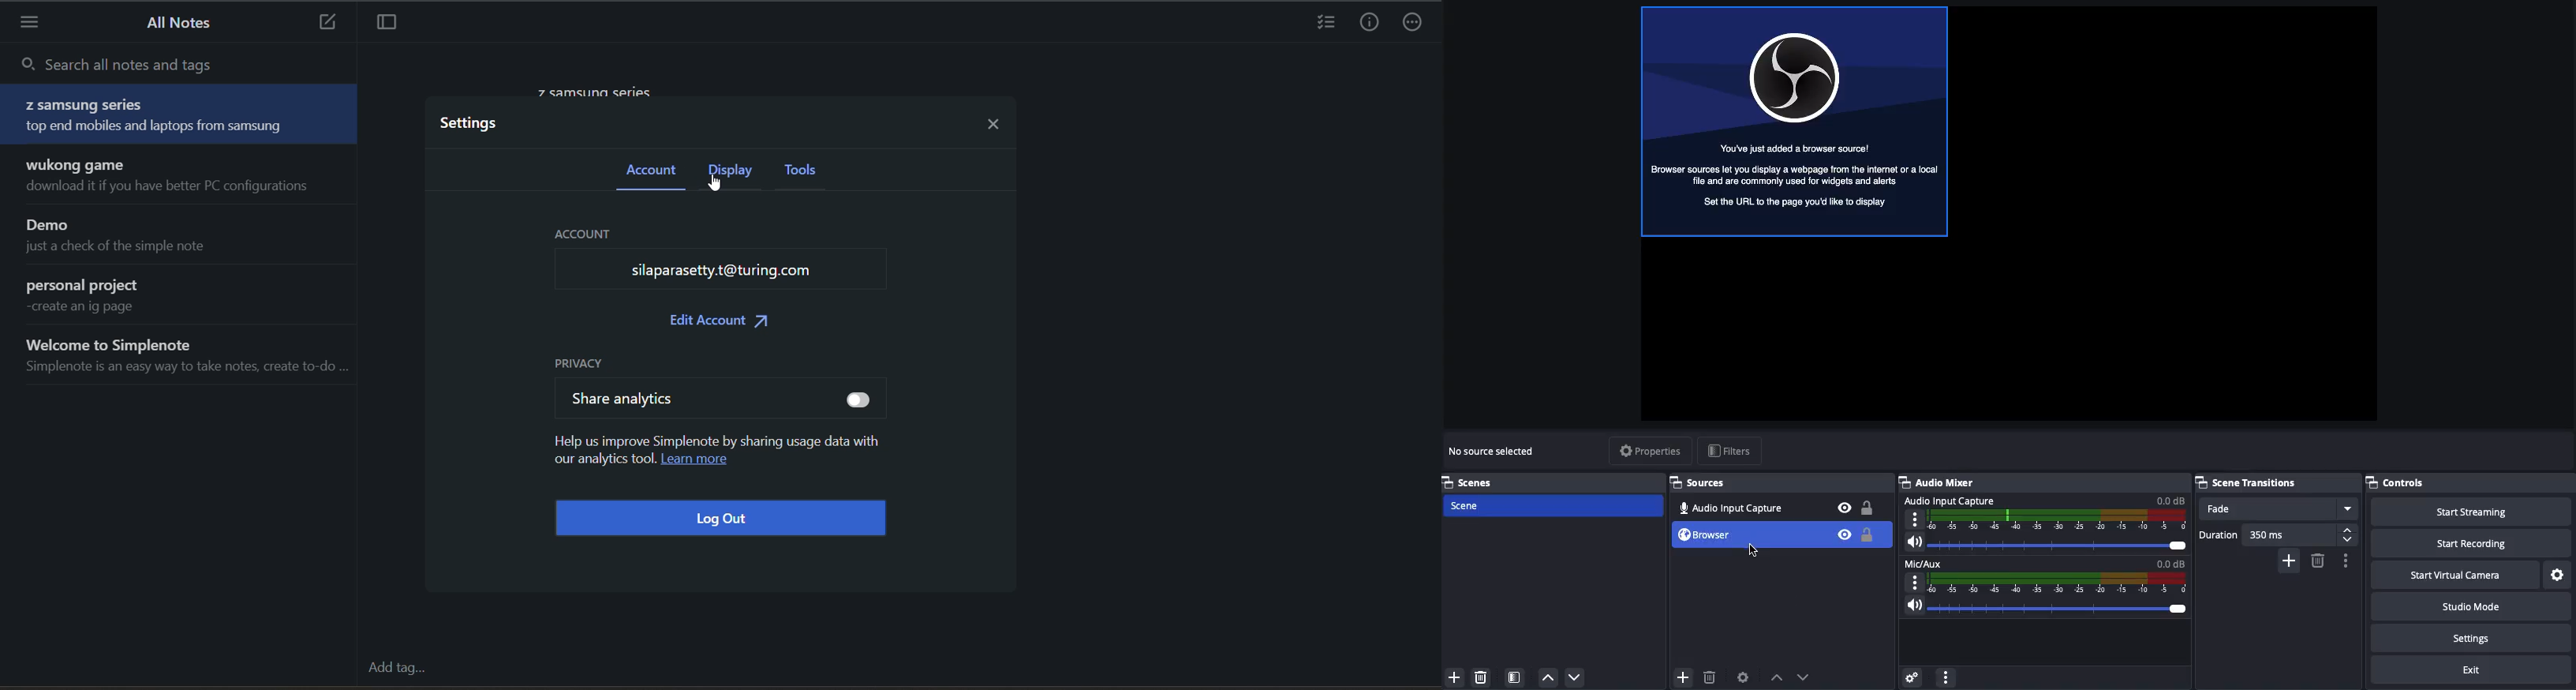 The width and height of the screenshot is (2576, 700). Describe the element at coordinates (2278, 482) in the screenshot. I see `Scene transitions` at that location.